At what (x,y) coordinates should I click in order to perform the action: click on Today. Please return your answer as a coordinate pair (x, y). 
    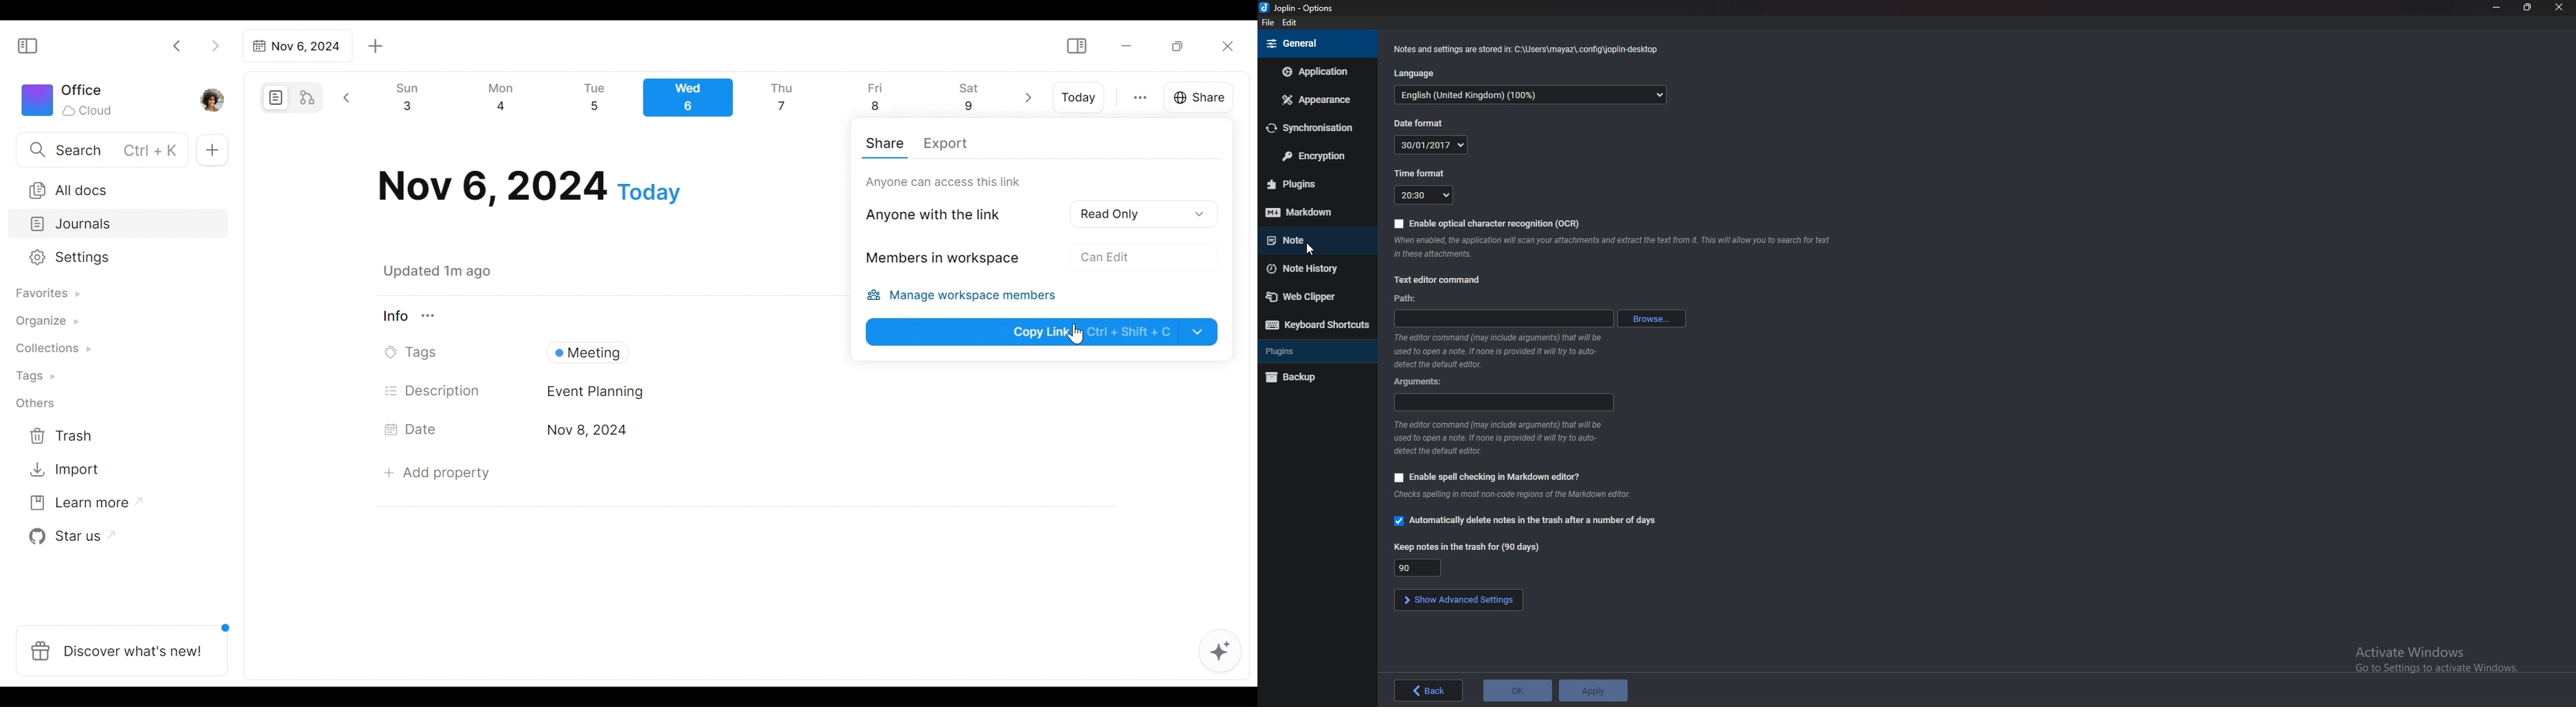
    Looking at the image, I should click on (1080, 98).